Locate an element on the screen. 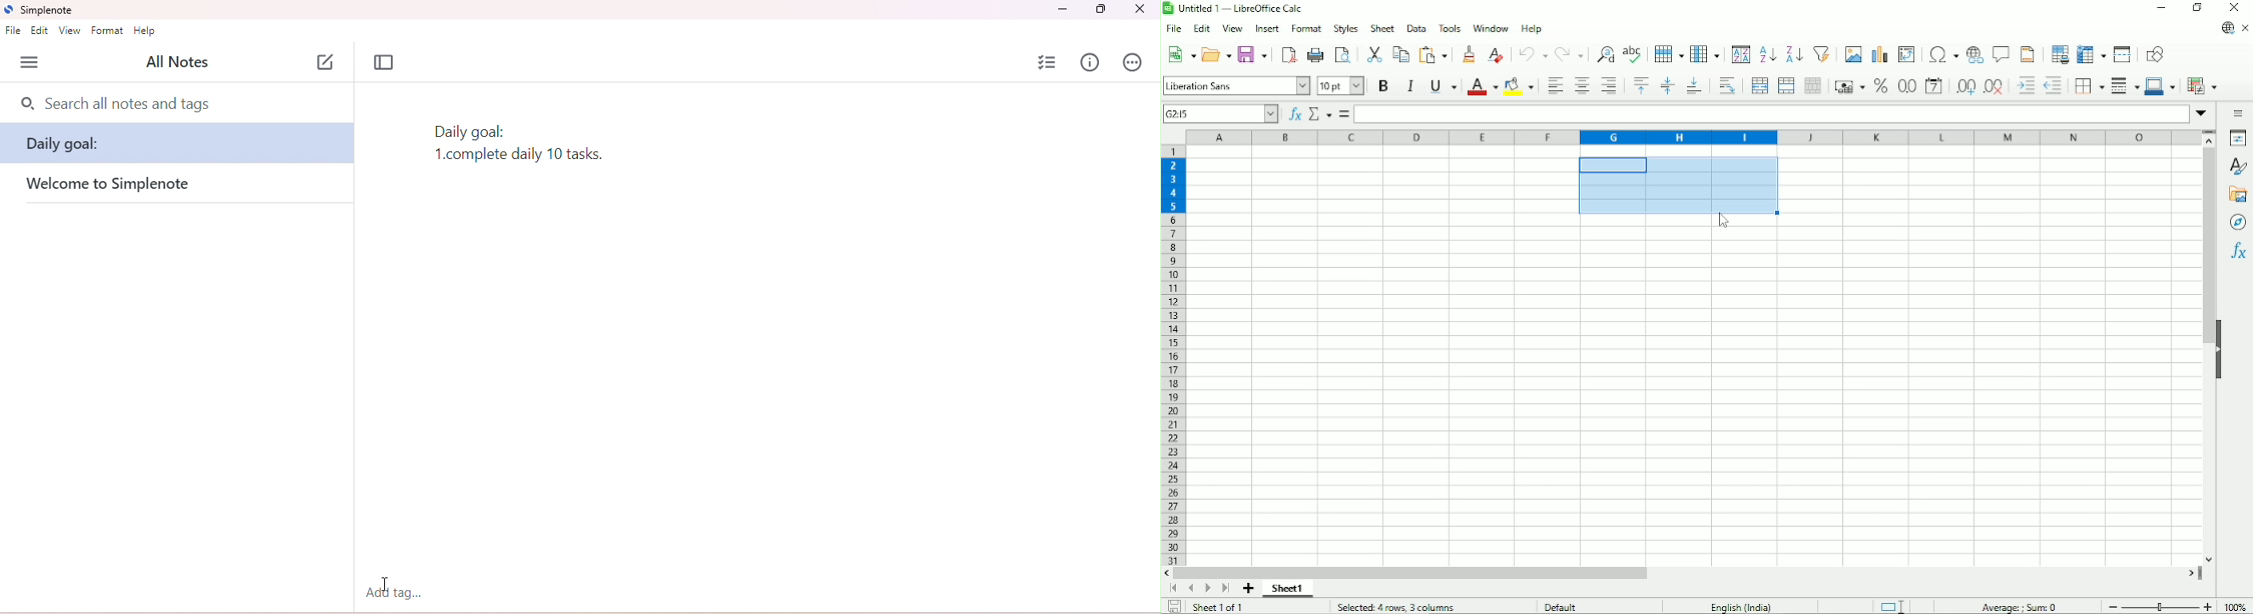  Insert chart is located at coordinates (1878, 52).